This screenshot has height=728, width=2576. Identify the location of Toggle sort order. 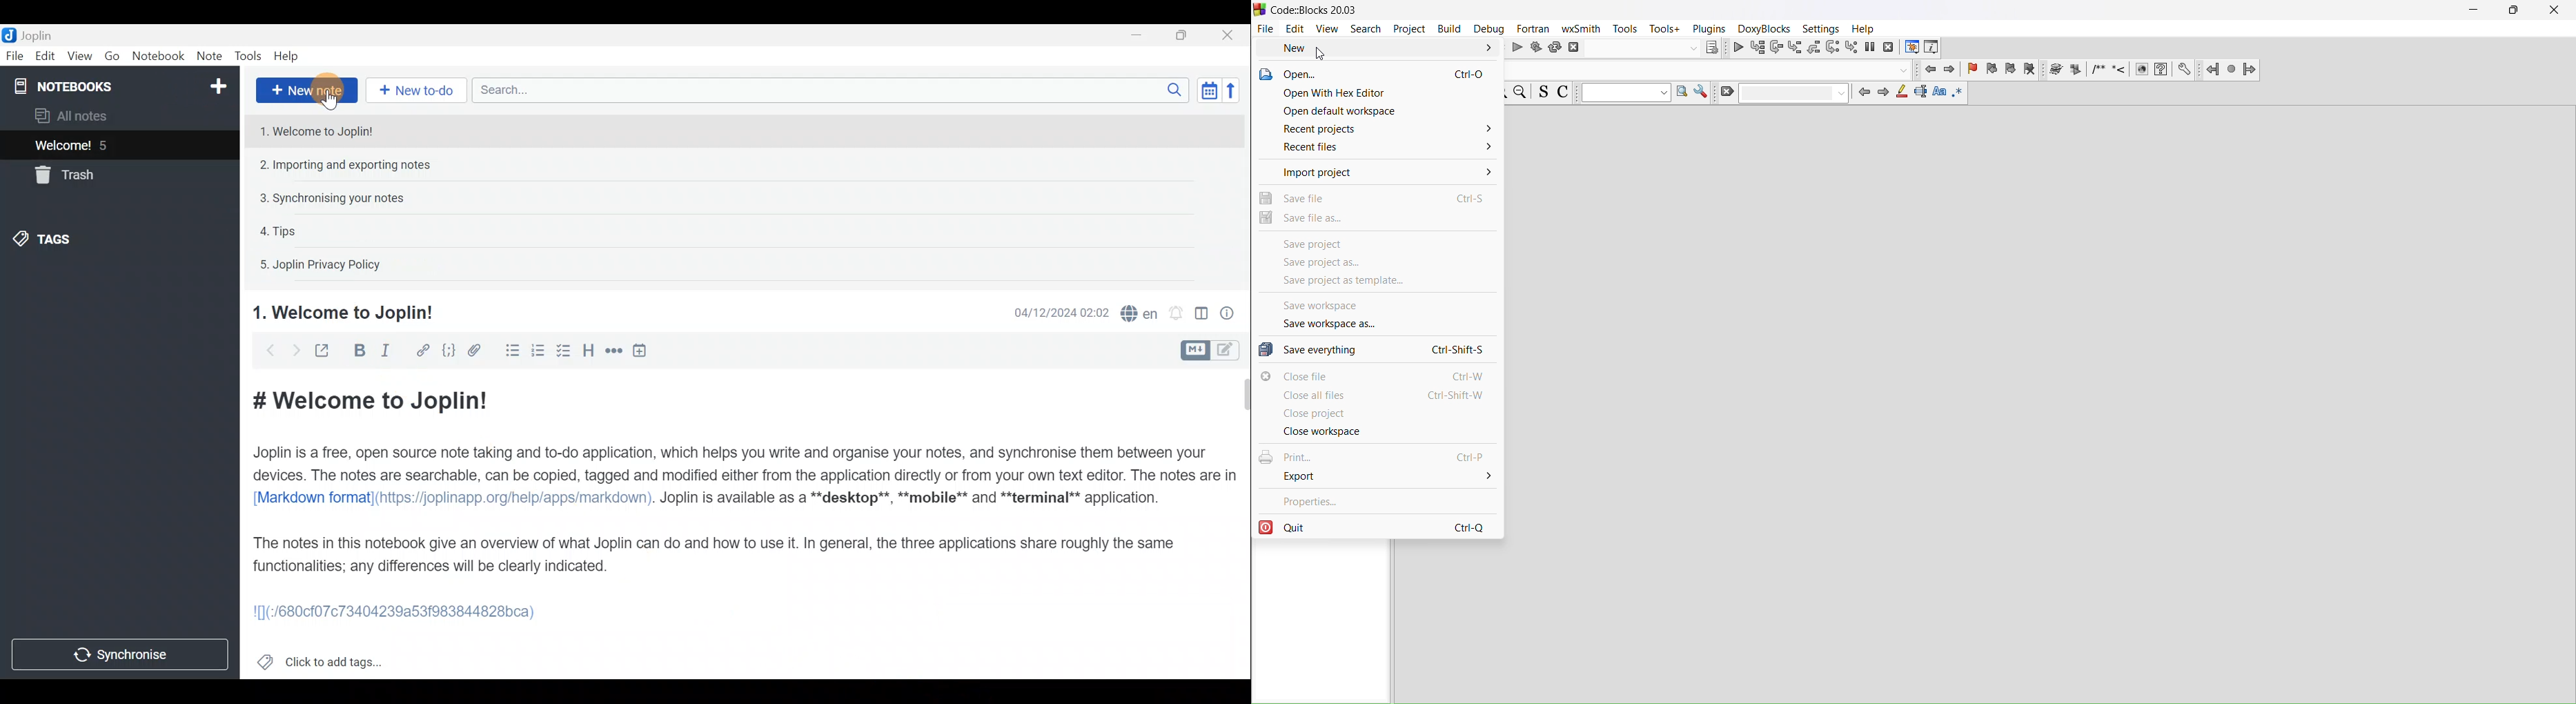
(1207, 90).